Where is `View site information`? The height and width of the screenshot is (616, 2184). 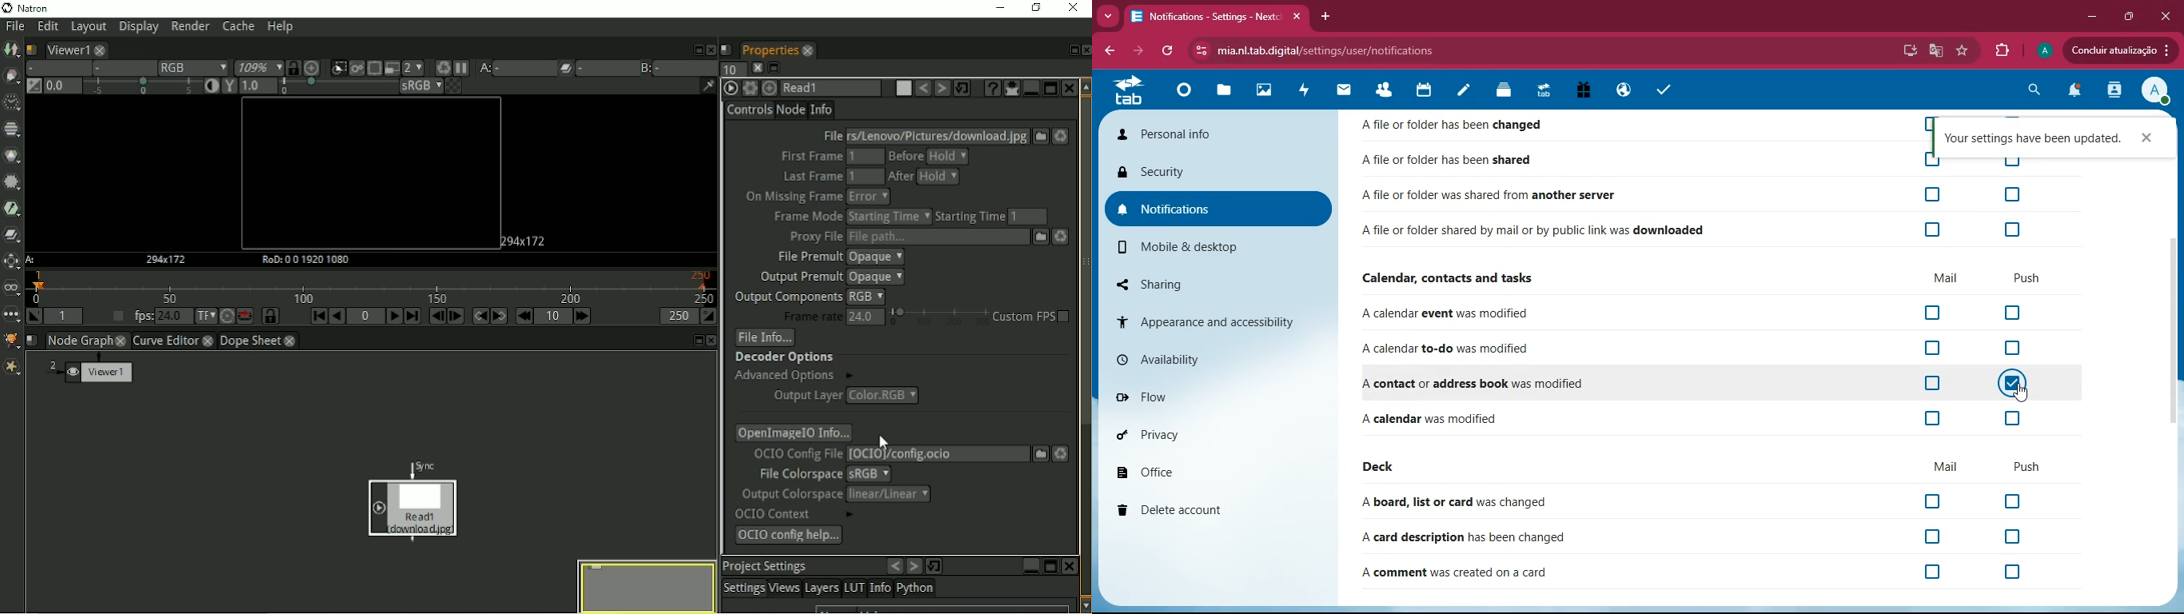
View site information is located at coordinates (1202, 50).